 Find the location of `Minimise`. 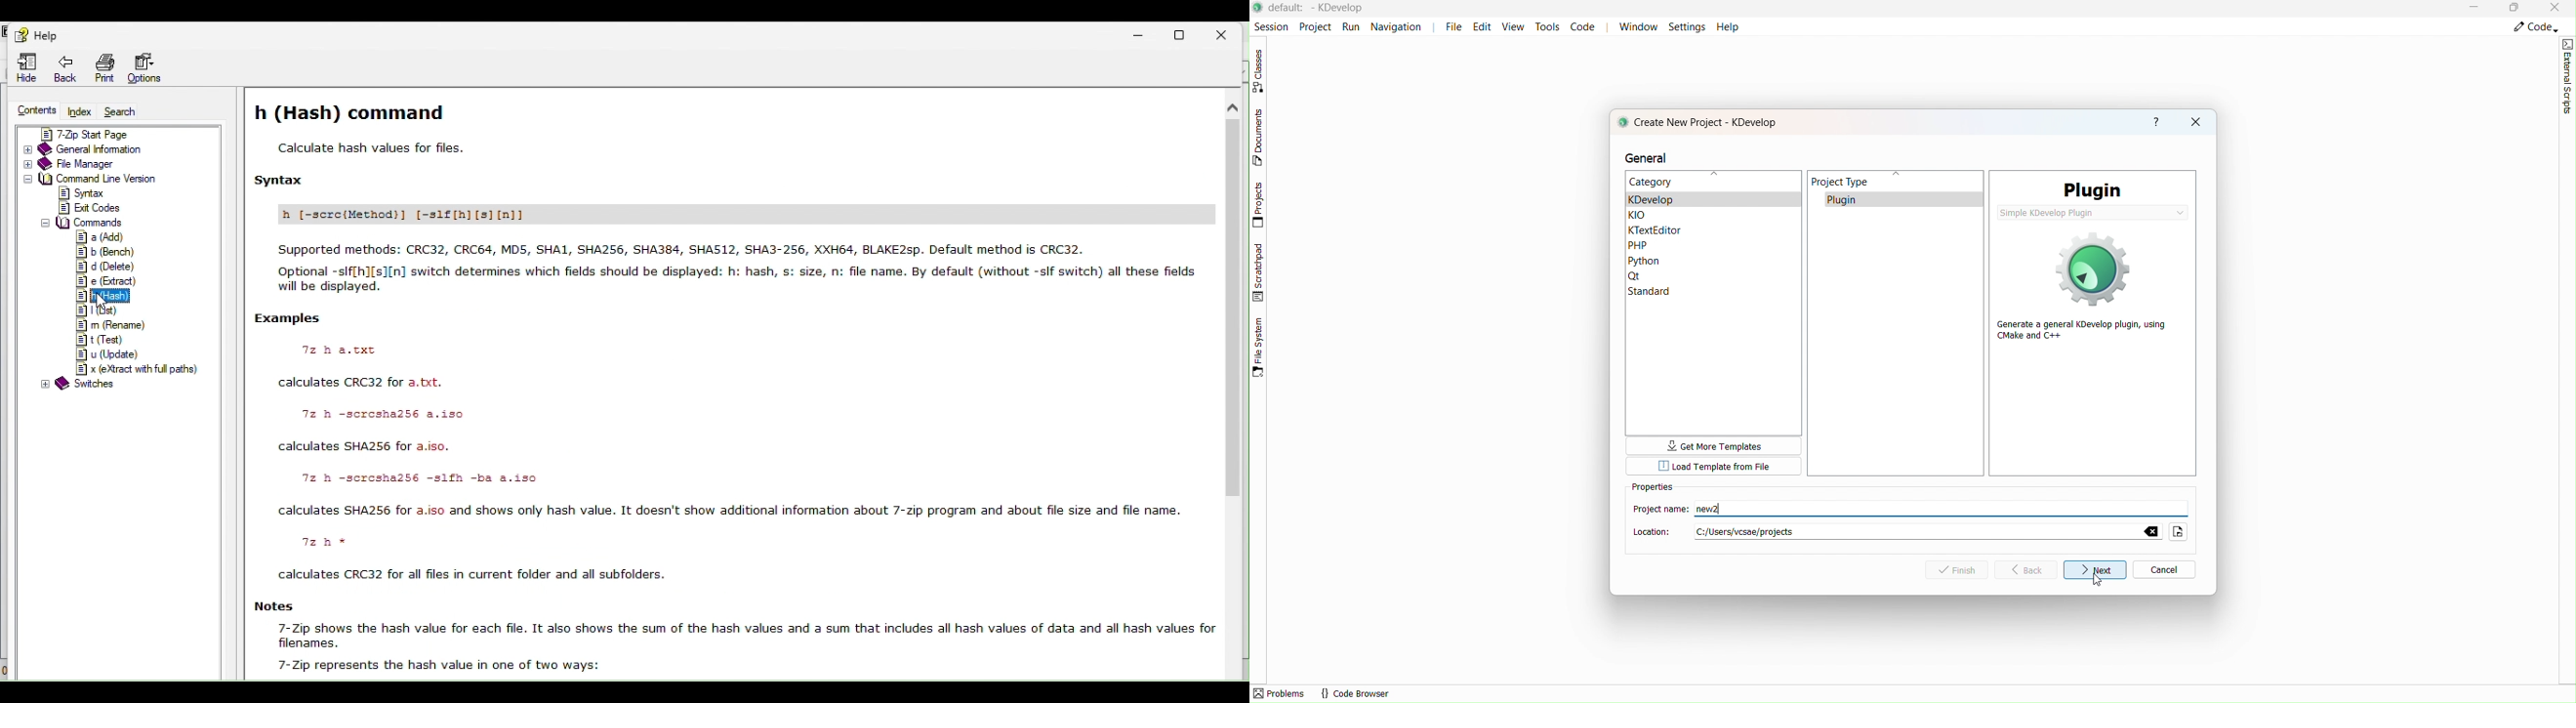

Minimise is located at coordinates (1144, 30).